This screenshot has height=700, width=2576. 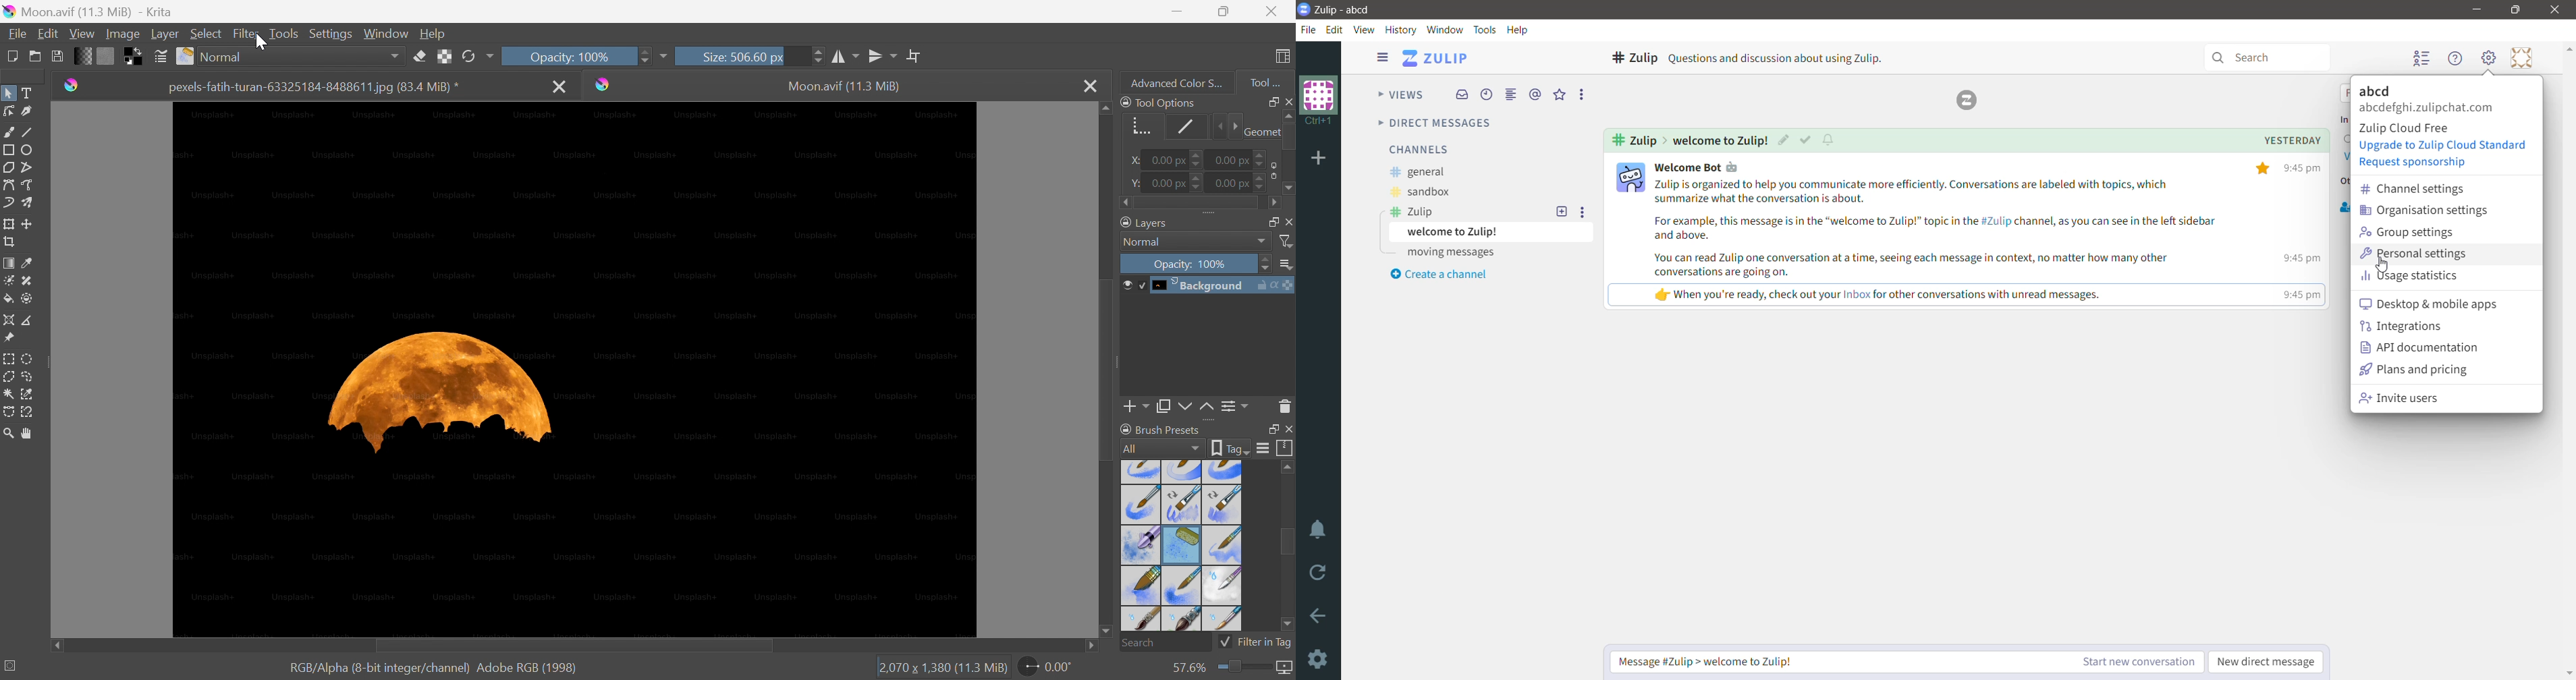 I want to click on Background, so click(x=1207, y=286).